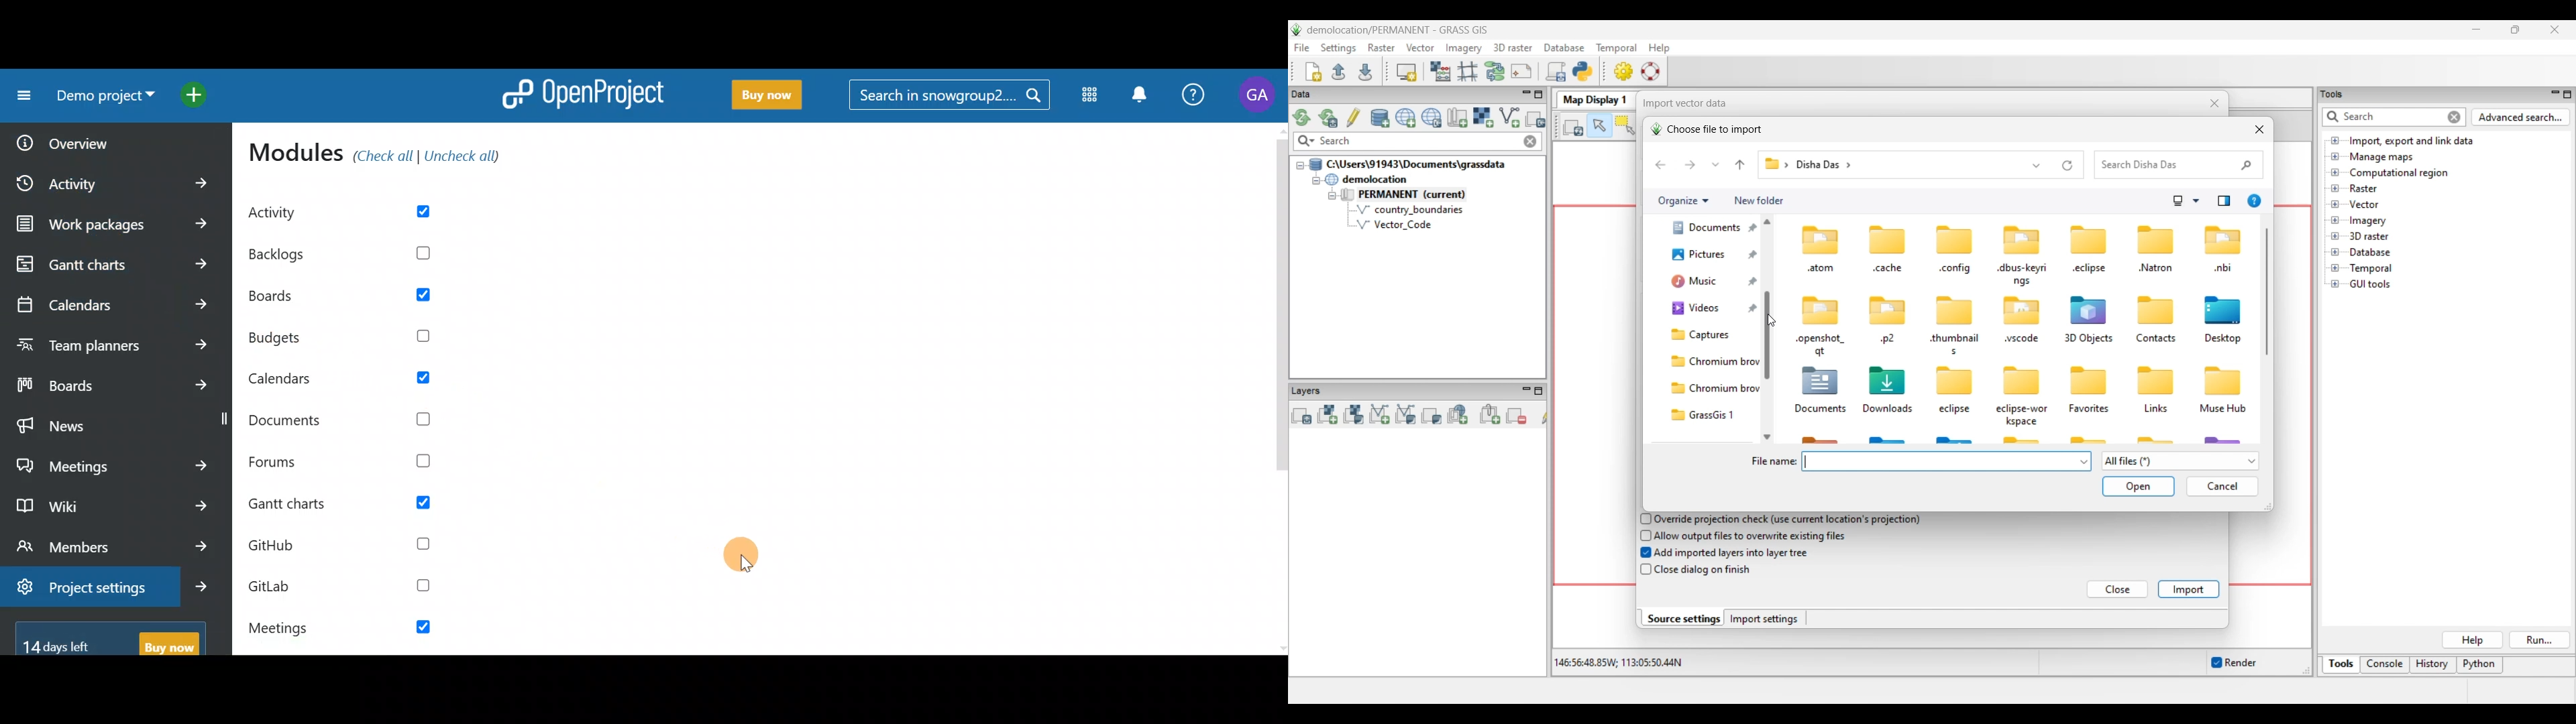 The height and width of the screenshot is (728, 2576). Describe the element at coordinates (113, 507) in the screenshot. I see `Wiki` at that location.